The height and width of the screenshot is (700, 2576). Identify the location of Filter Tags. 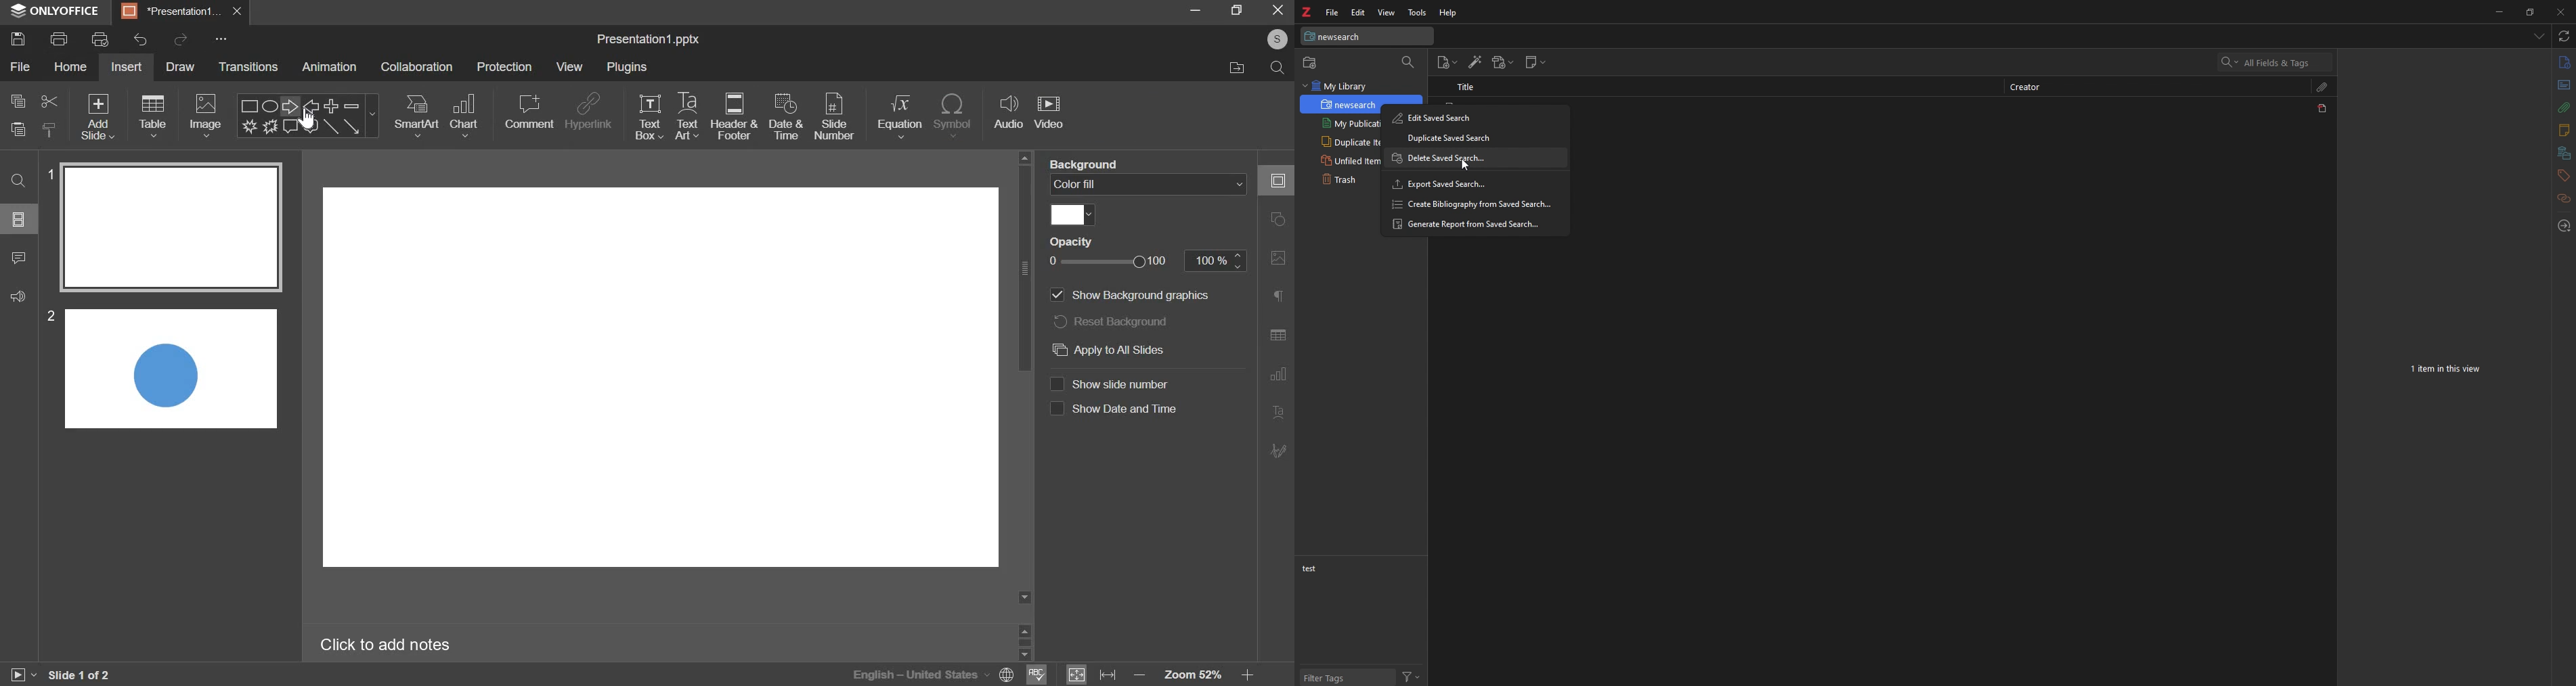
(1342, 677).